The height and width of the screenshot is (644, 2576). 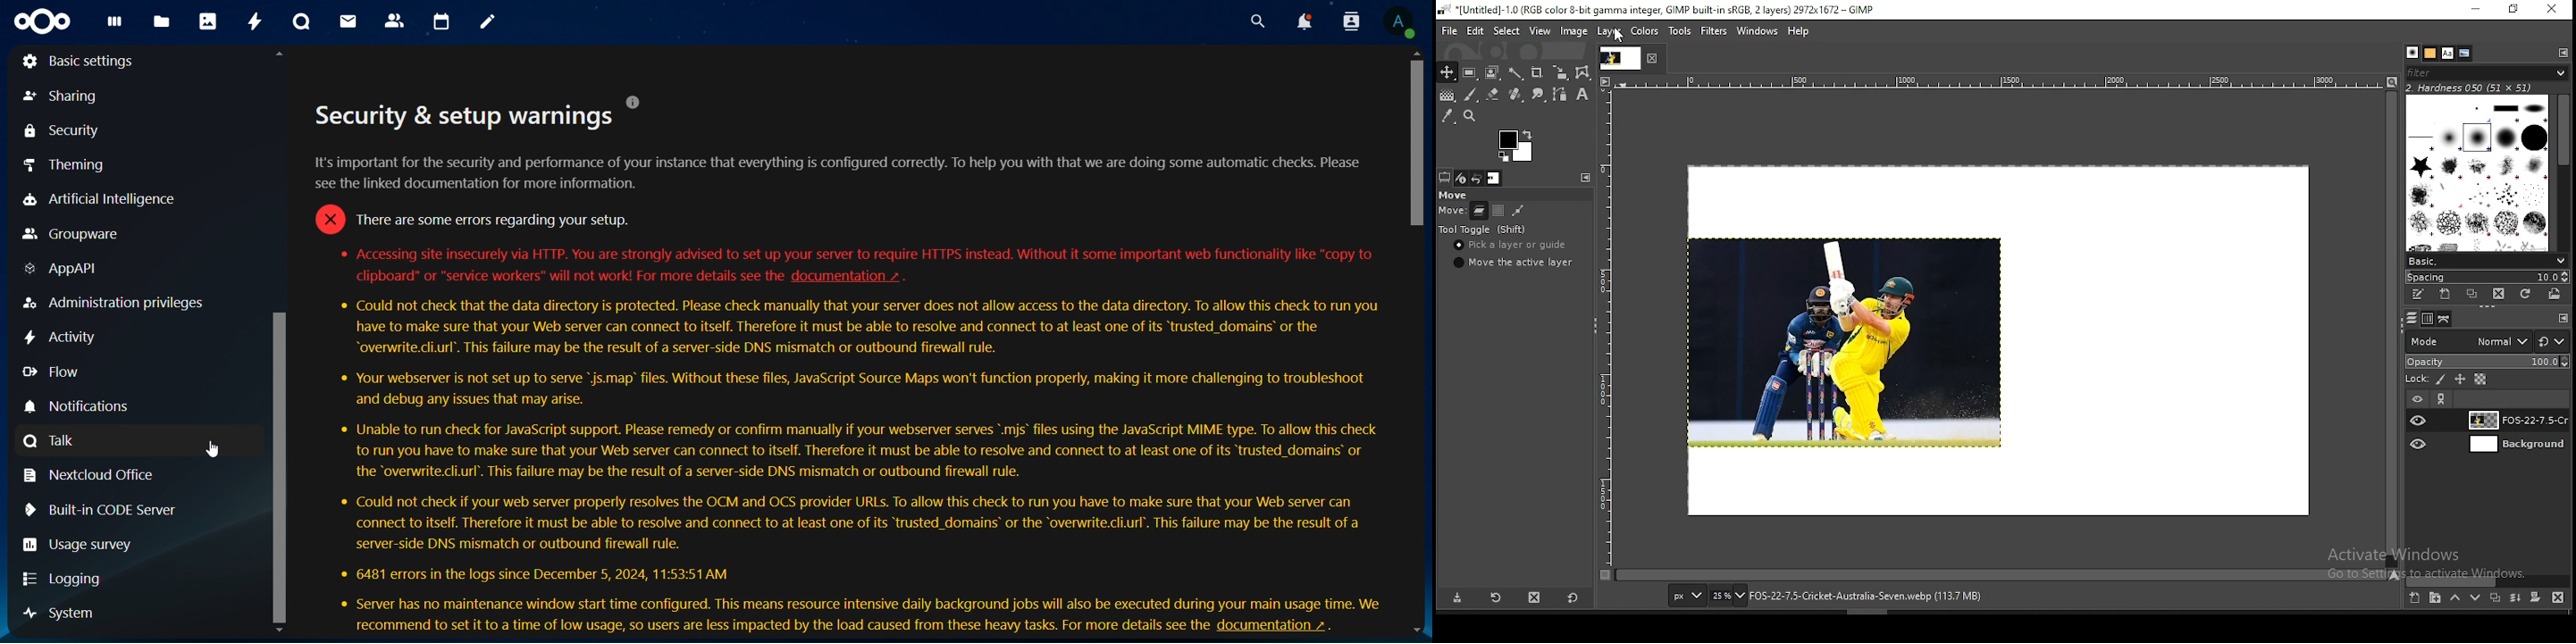 What do you see at coordinates (2415, 380) in the screenshot?
I see `lock` at bounding box center [2415, 380].